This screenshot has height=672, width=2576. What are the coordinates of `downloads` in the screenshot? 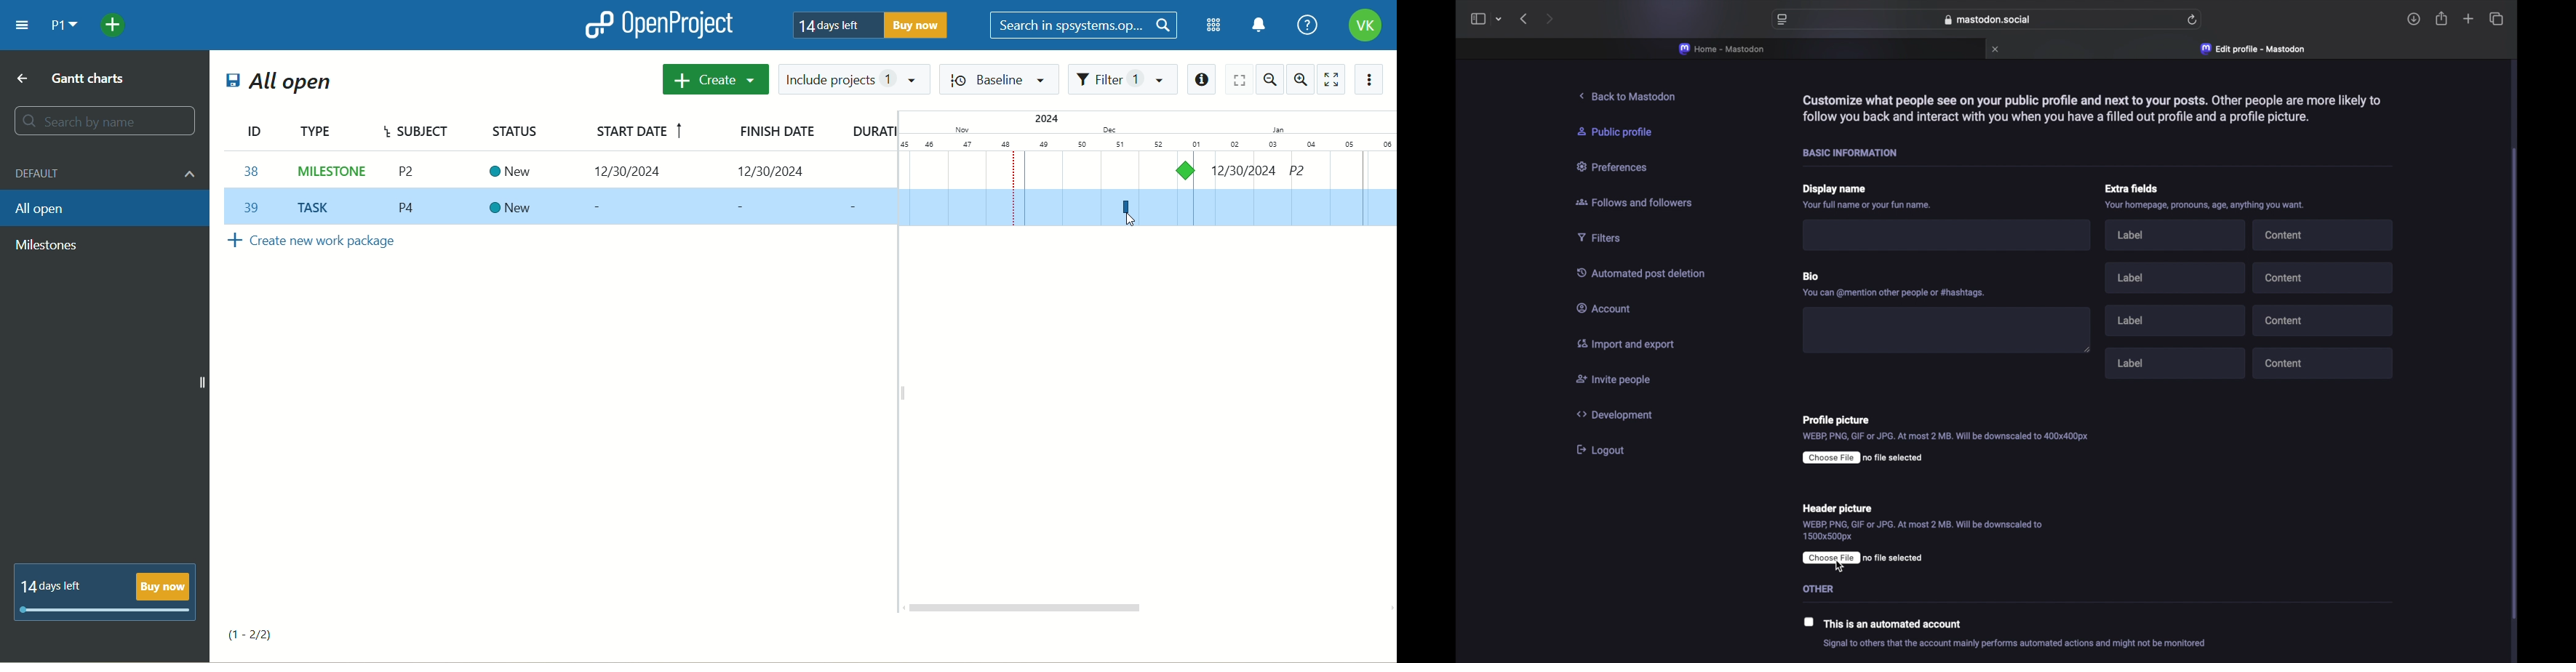 It's located at (2414, 19).